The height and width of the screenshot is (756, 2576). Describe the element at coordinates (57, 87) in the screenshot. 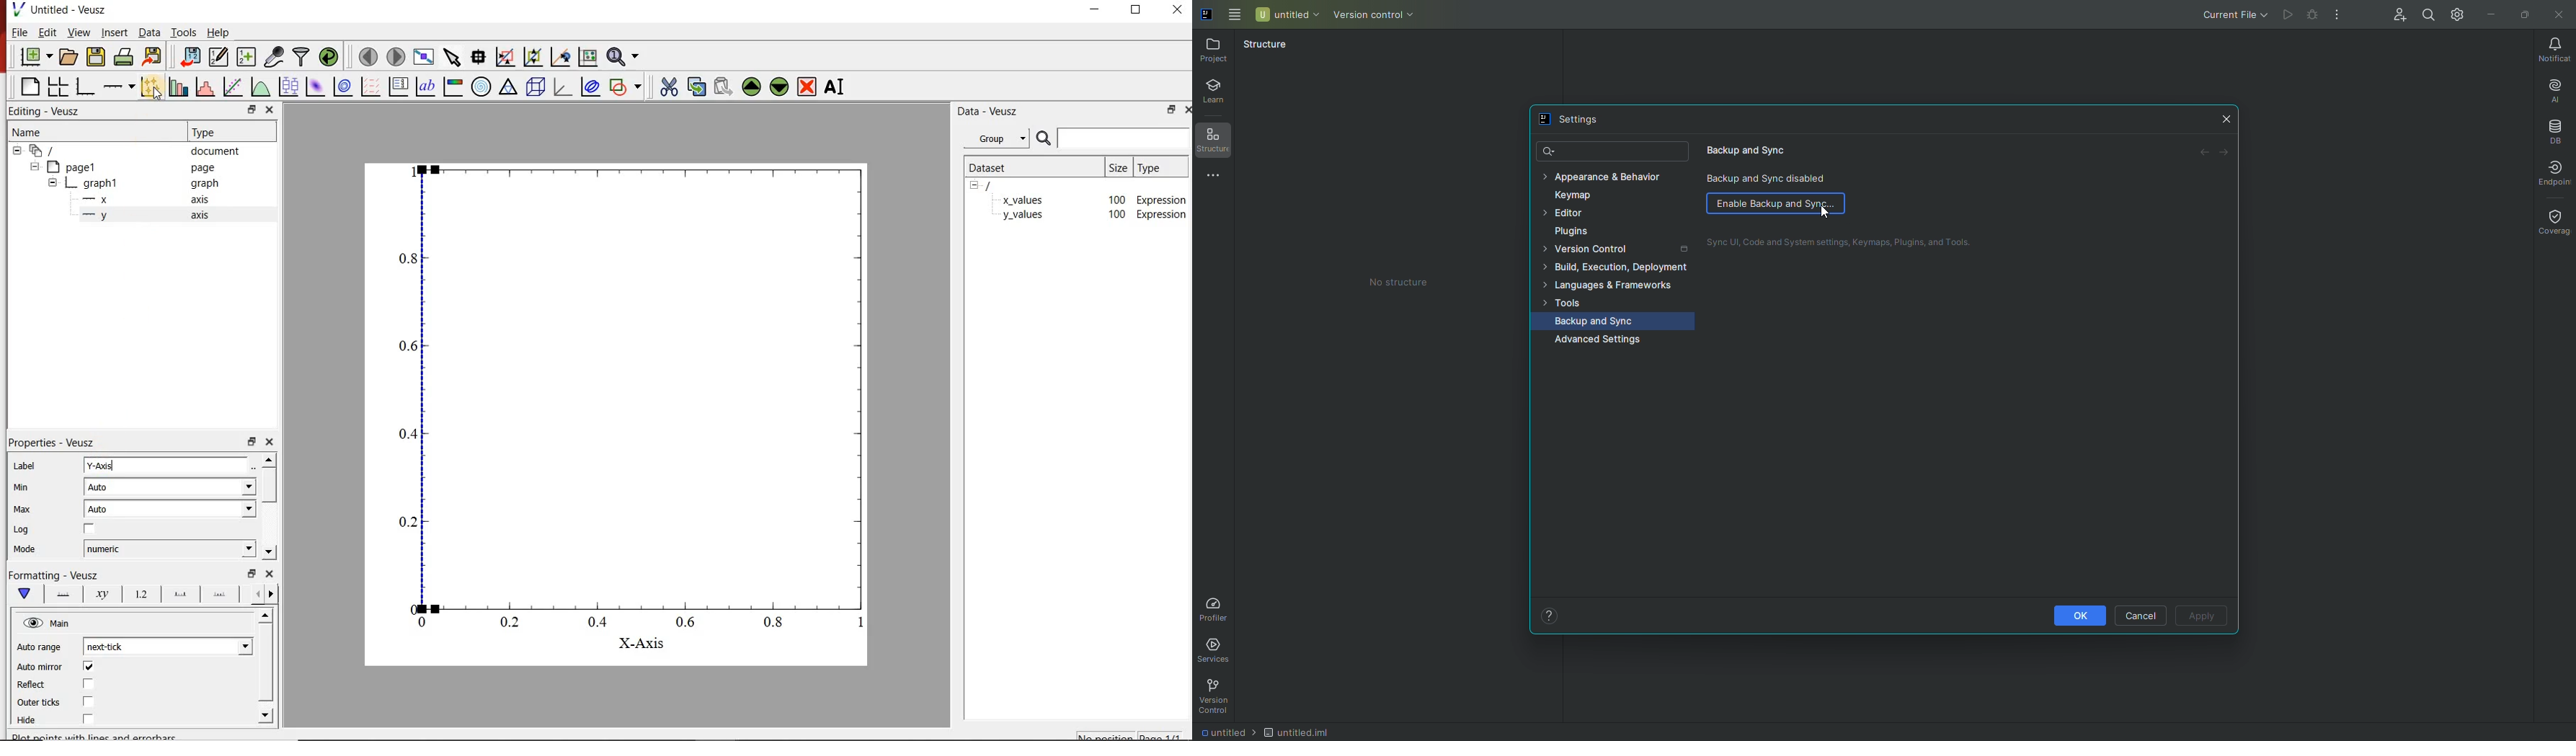

I see `arrange graphs in a grid` at that location.